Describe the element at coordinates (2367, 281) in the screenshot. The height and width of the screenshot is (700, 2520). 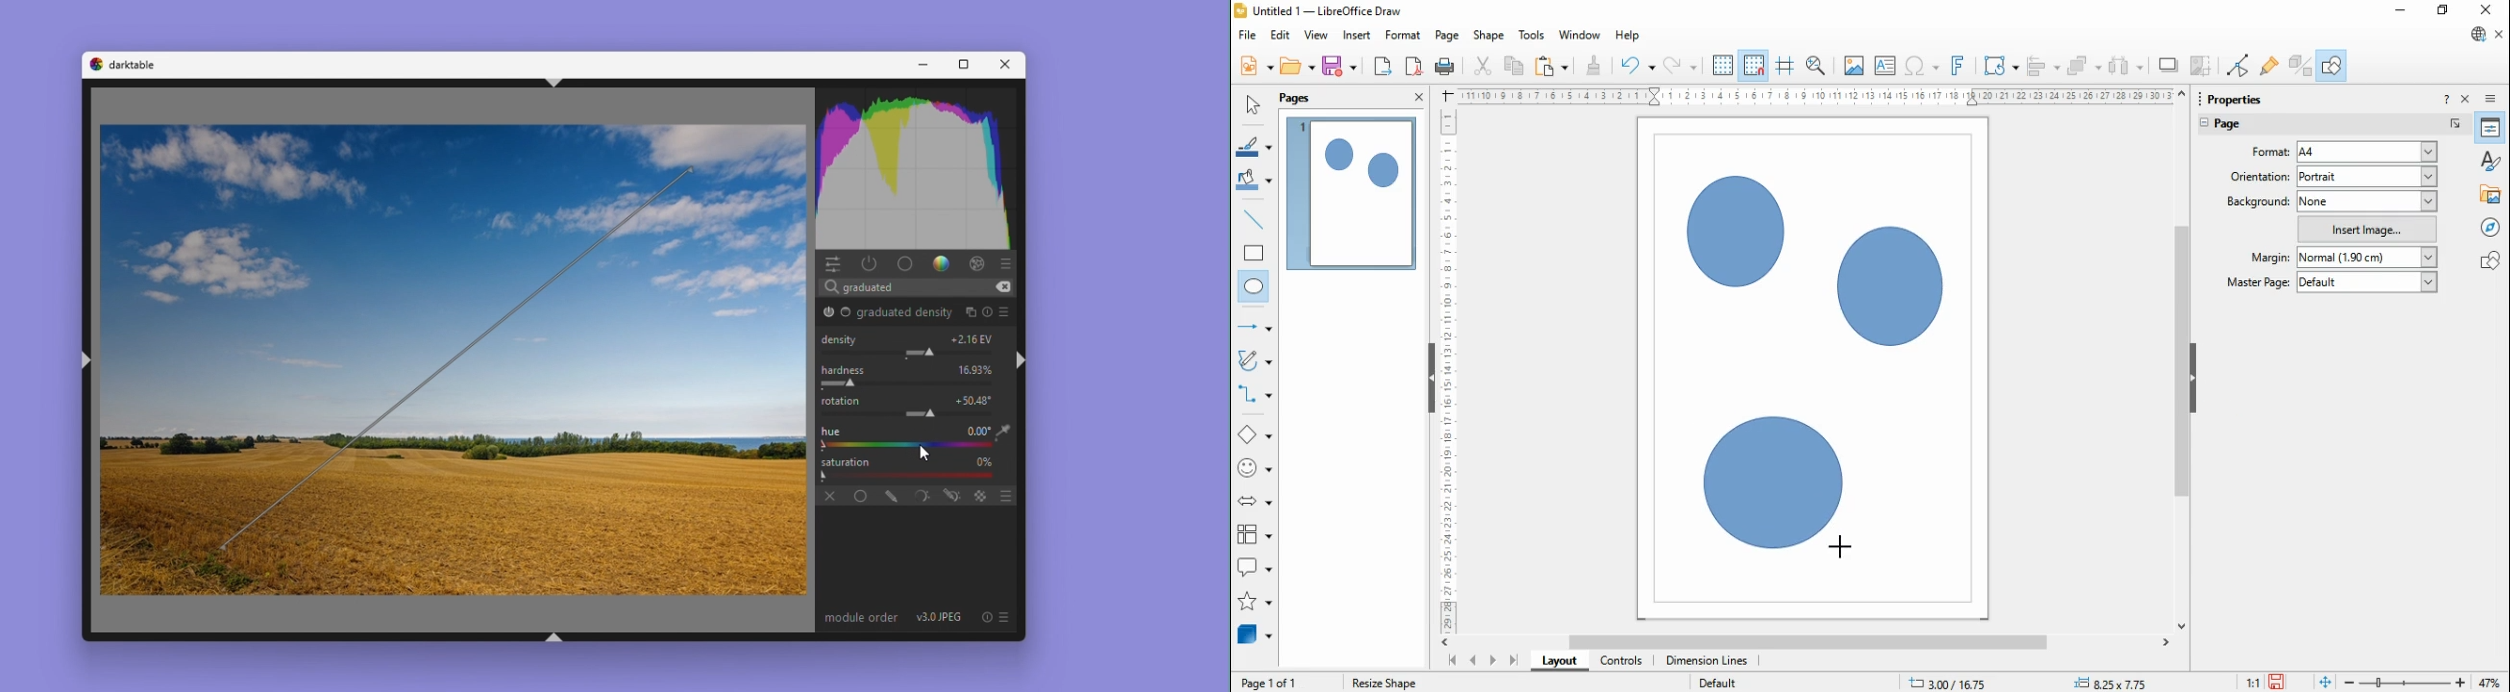
I see `default` at that location.